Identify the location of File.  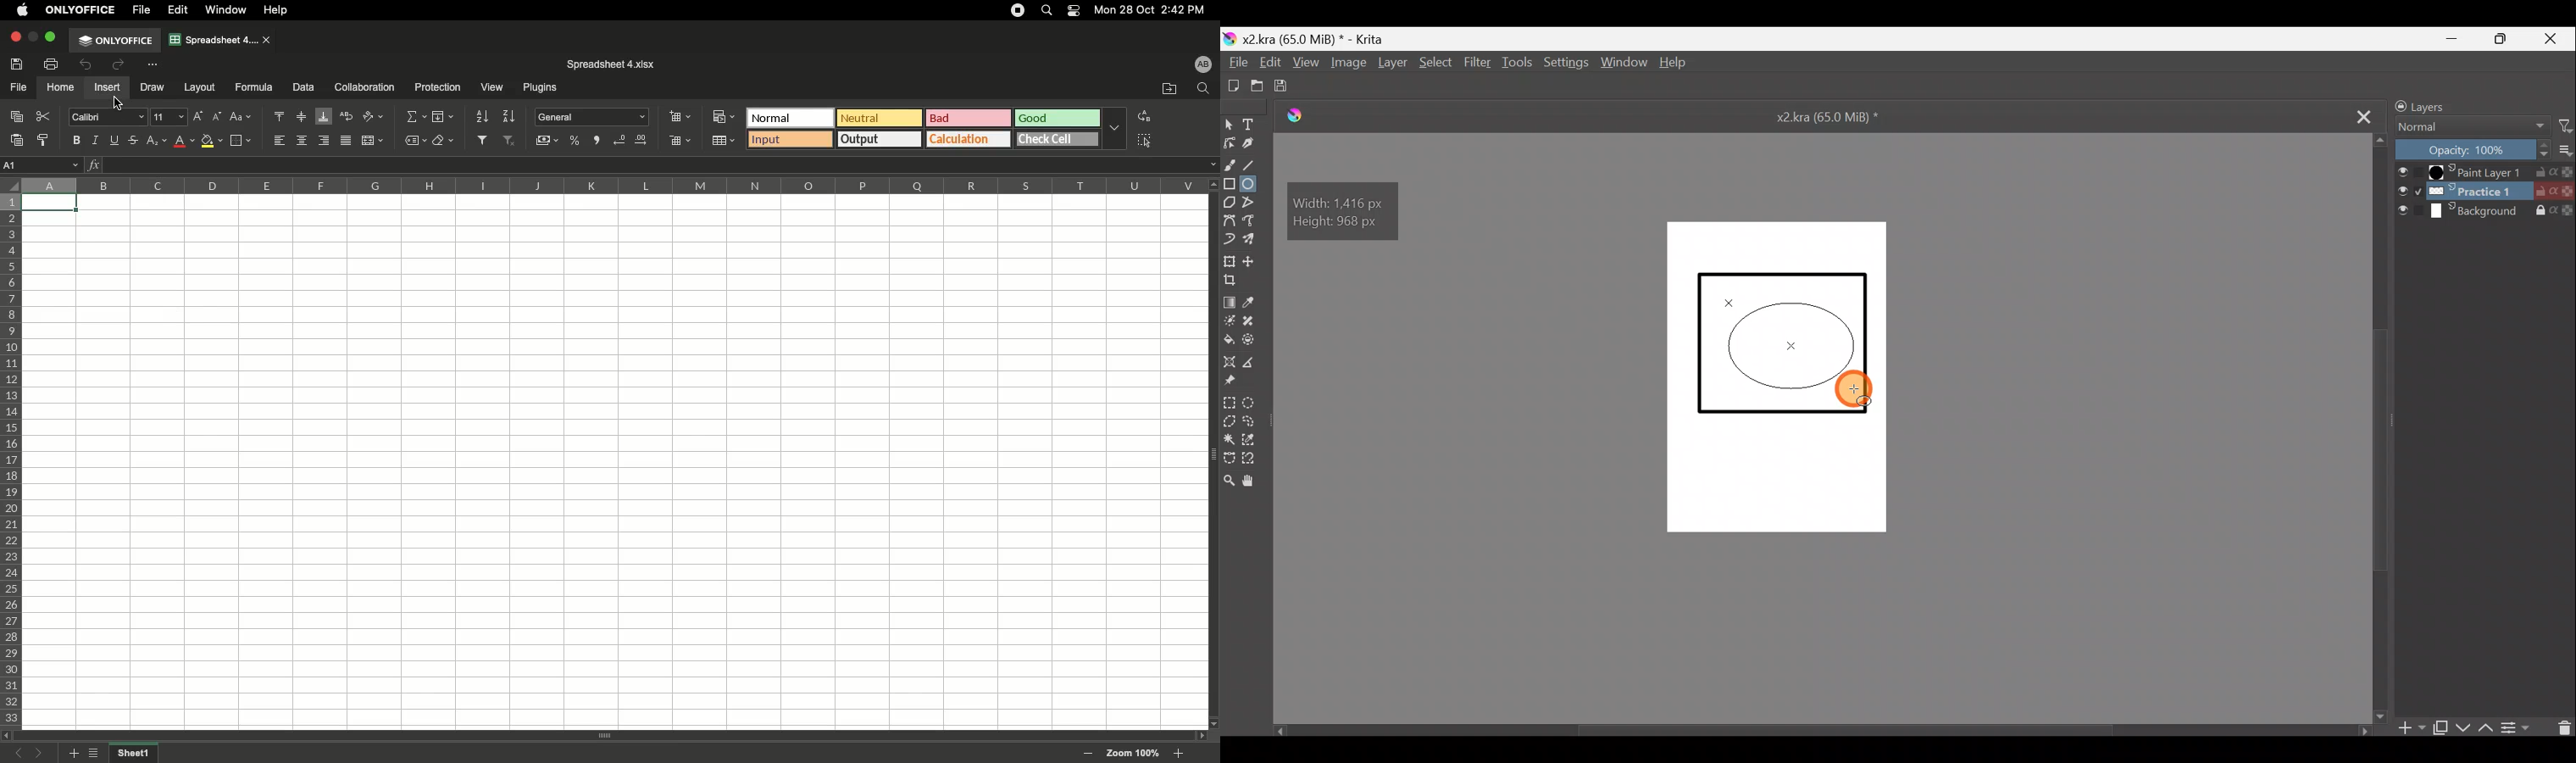
(143, 10).